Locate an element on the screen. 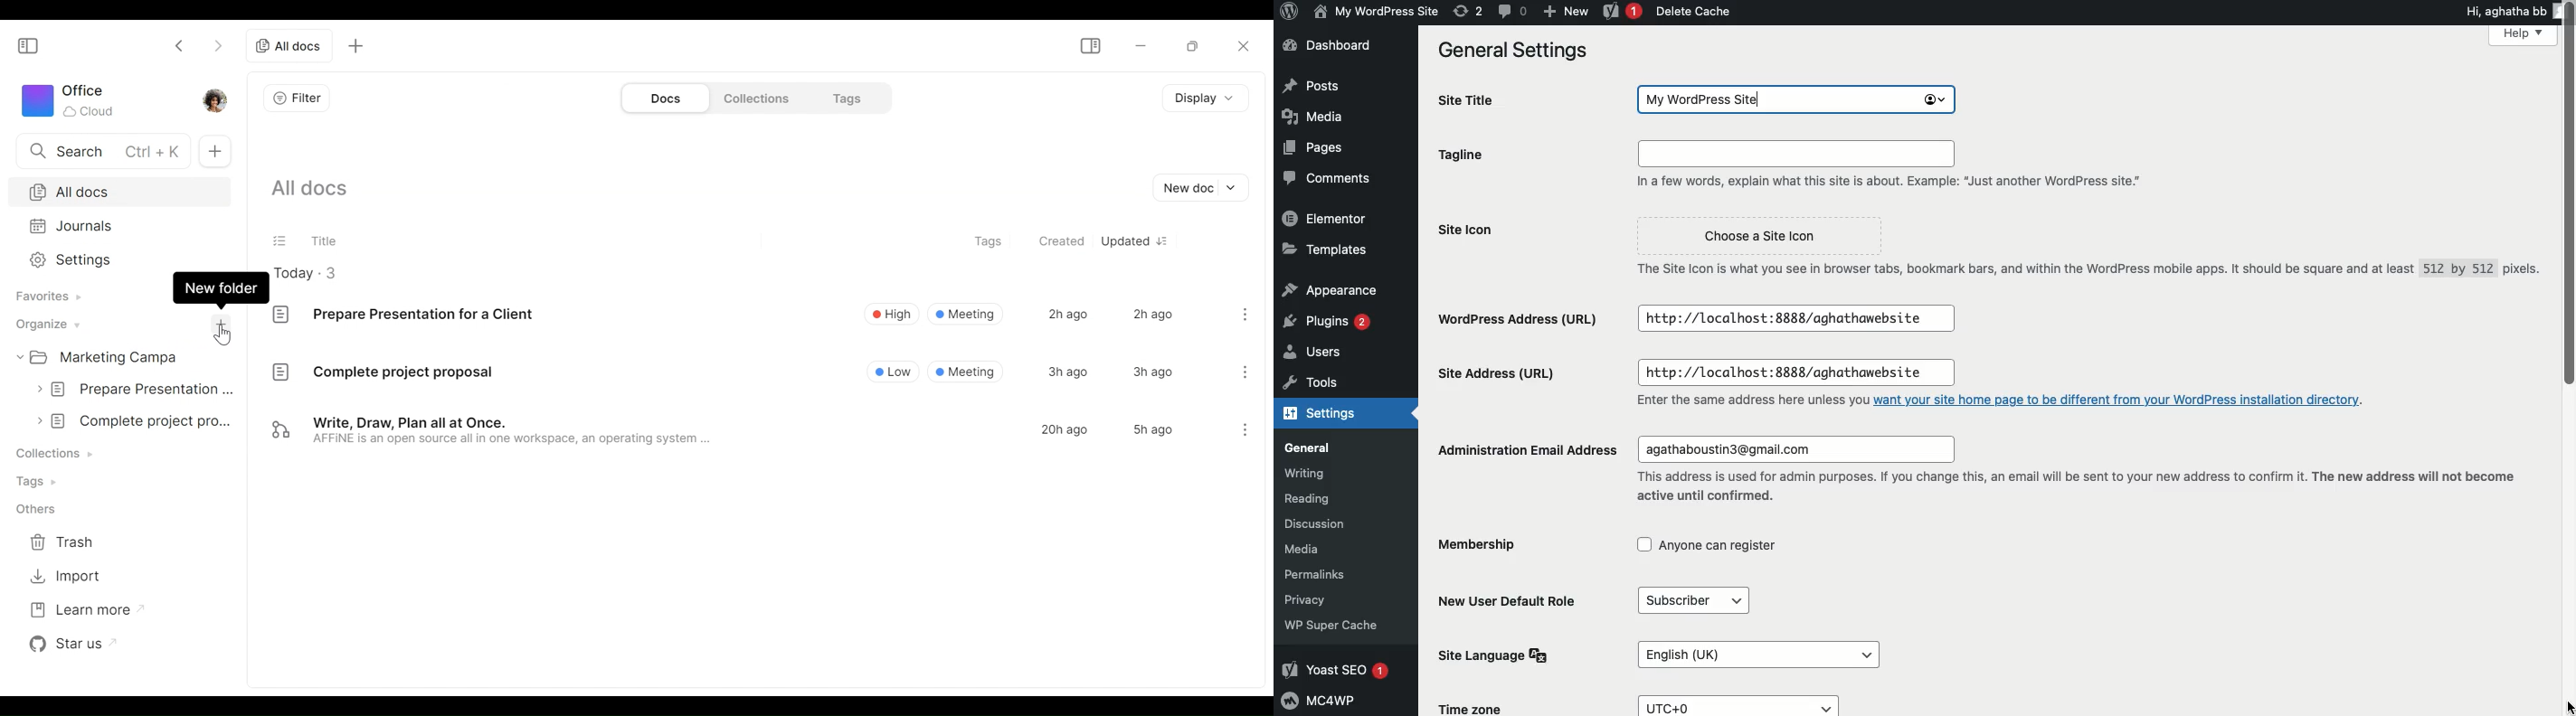 The width and height of the screenshot is (2576, 728). Today - 3 is located at coordinates (315, 272).